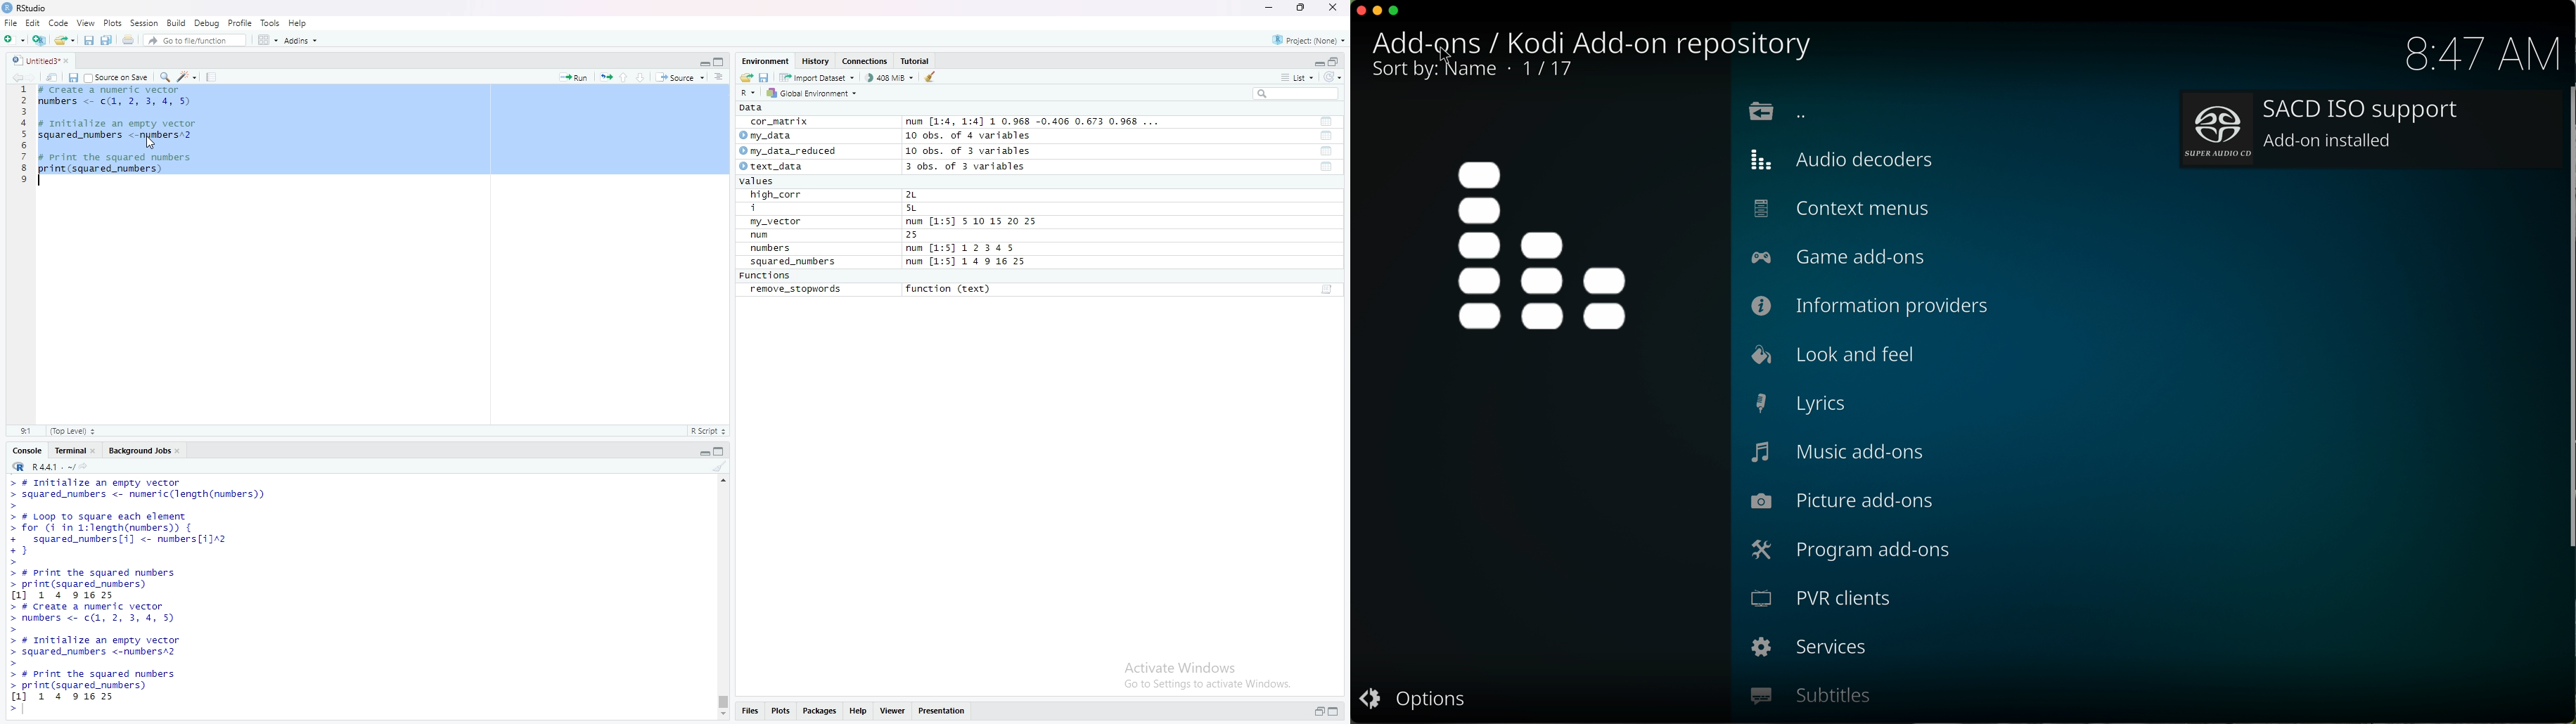  I want to click on Tools, so click(271, 22).